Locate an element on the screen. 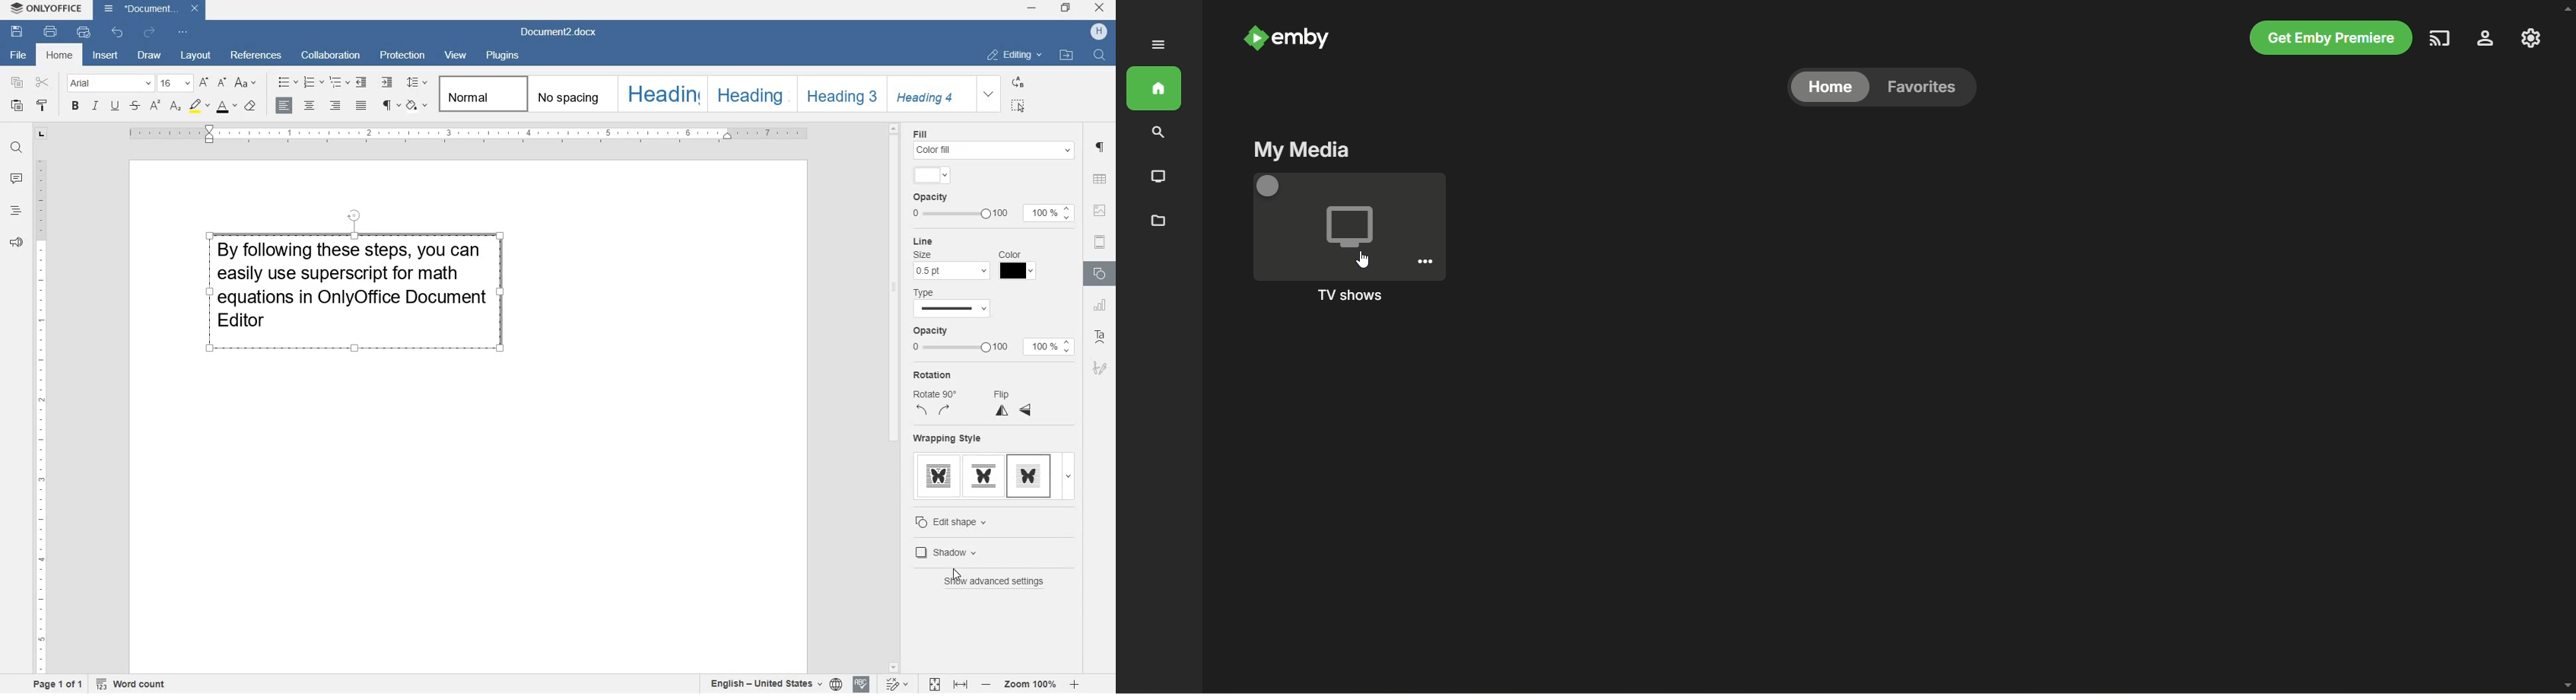 The width and height of the screenshot is (2576, 700). HEADING 4 is located at coordinates (927, 94).